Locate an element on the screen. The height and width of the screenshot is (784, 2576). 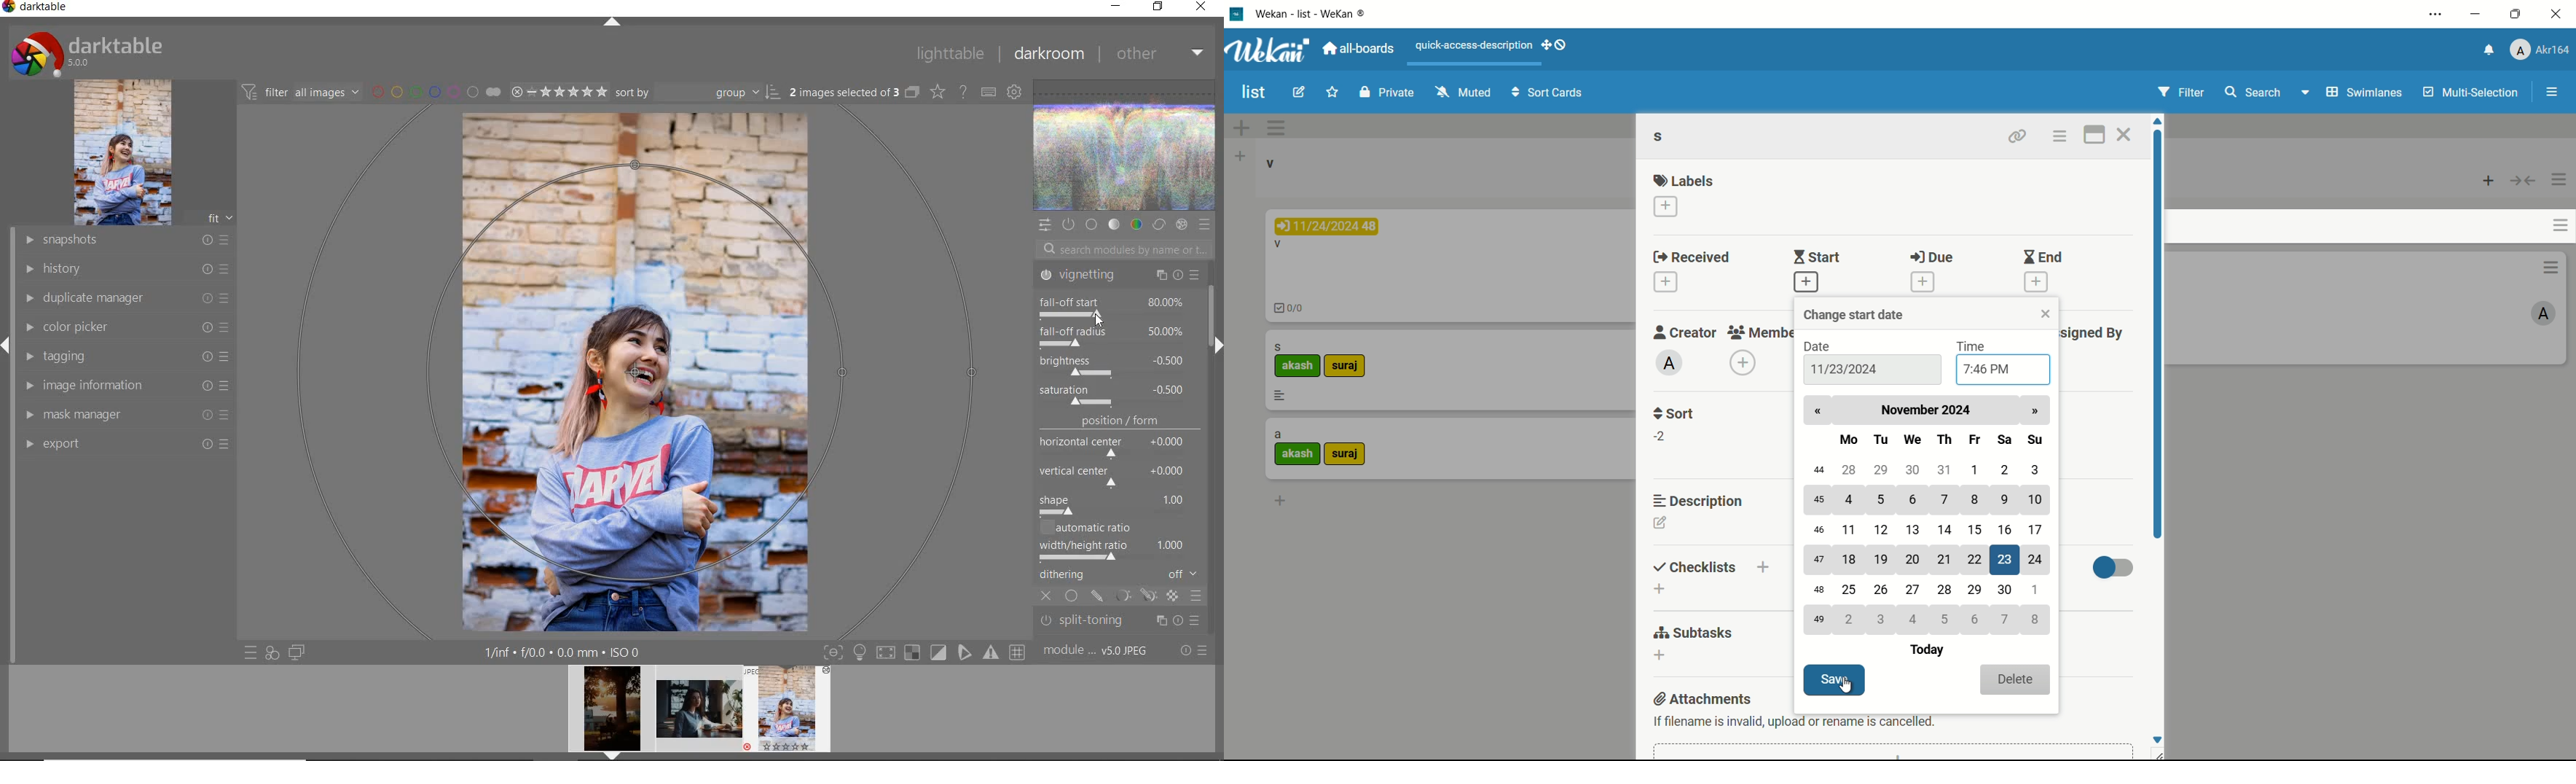
change start date is located at coordinates (1856, 314).